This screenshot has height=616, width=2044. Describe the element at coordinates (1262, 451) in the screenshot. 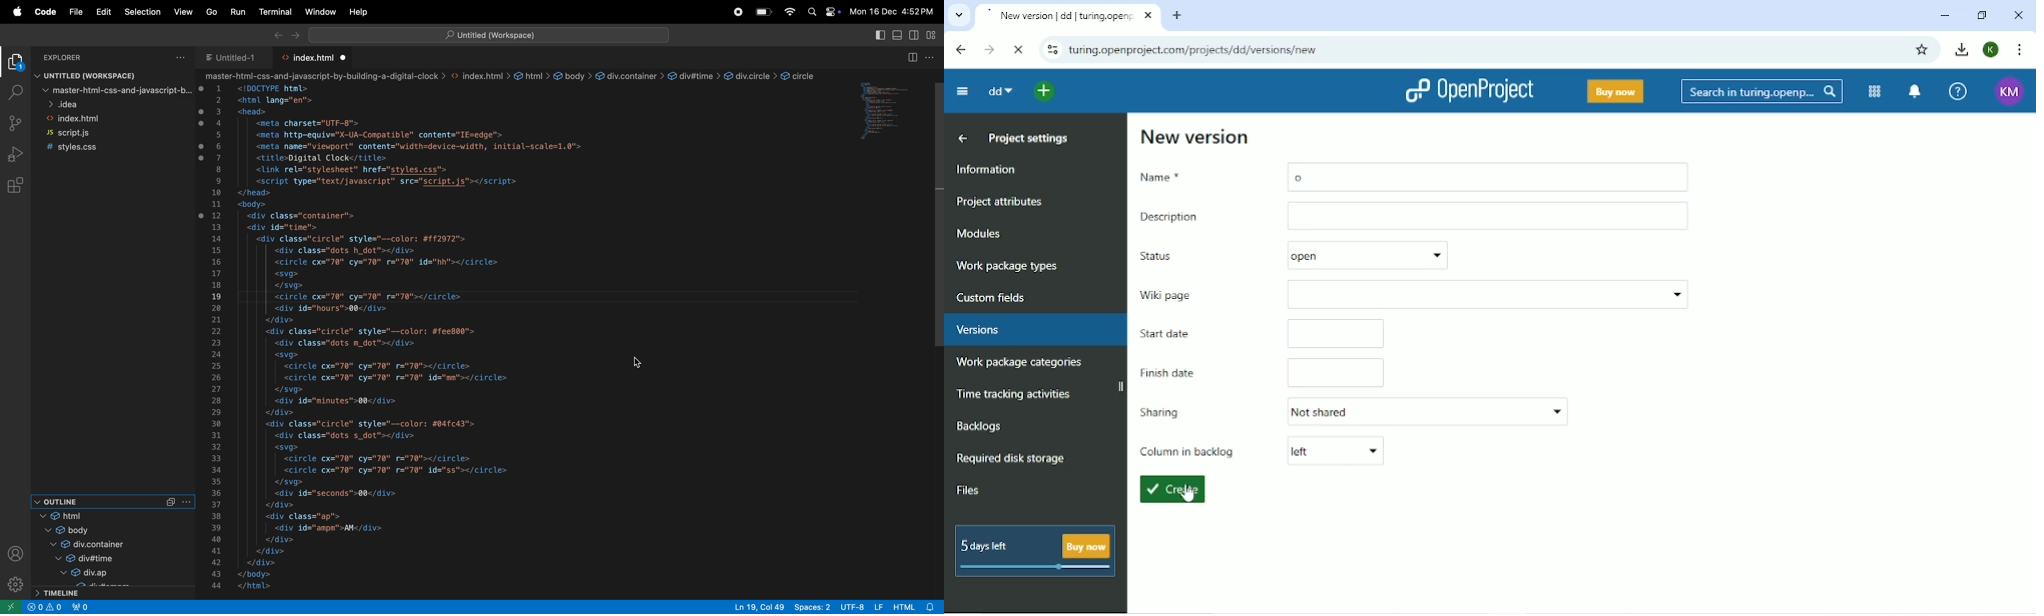

I see `Column in backlog` at that location.